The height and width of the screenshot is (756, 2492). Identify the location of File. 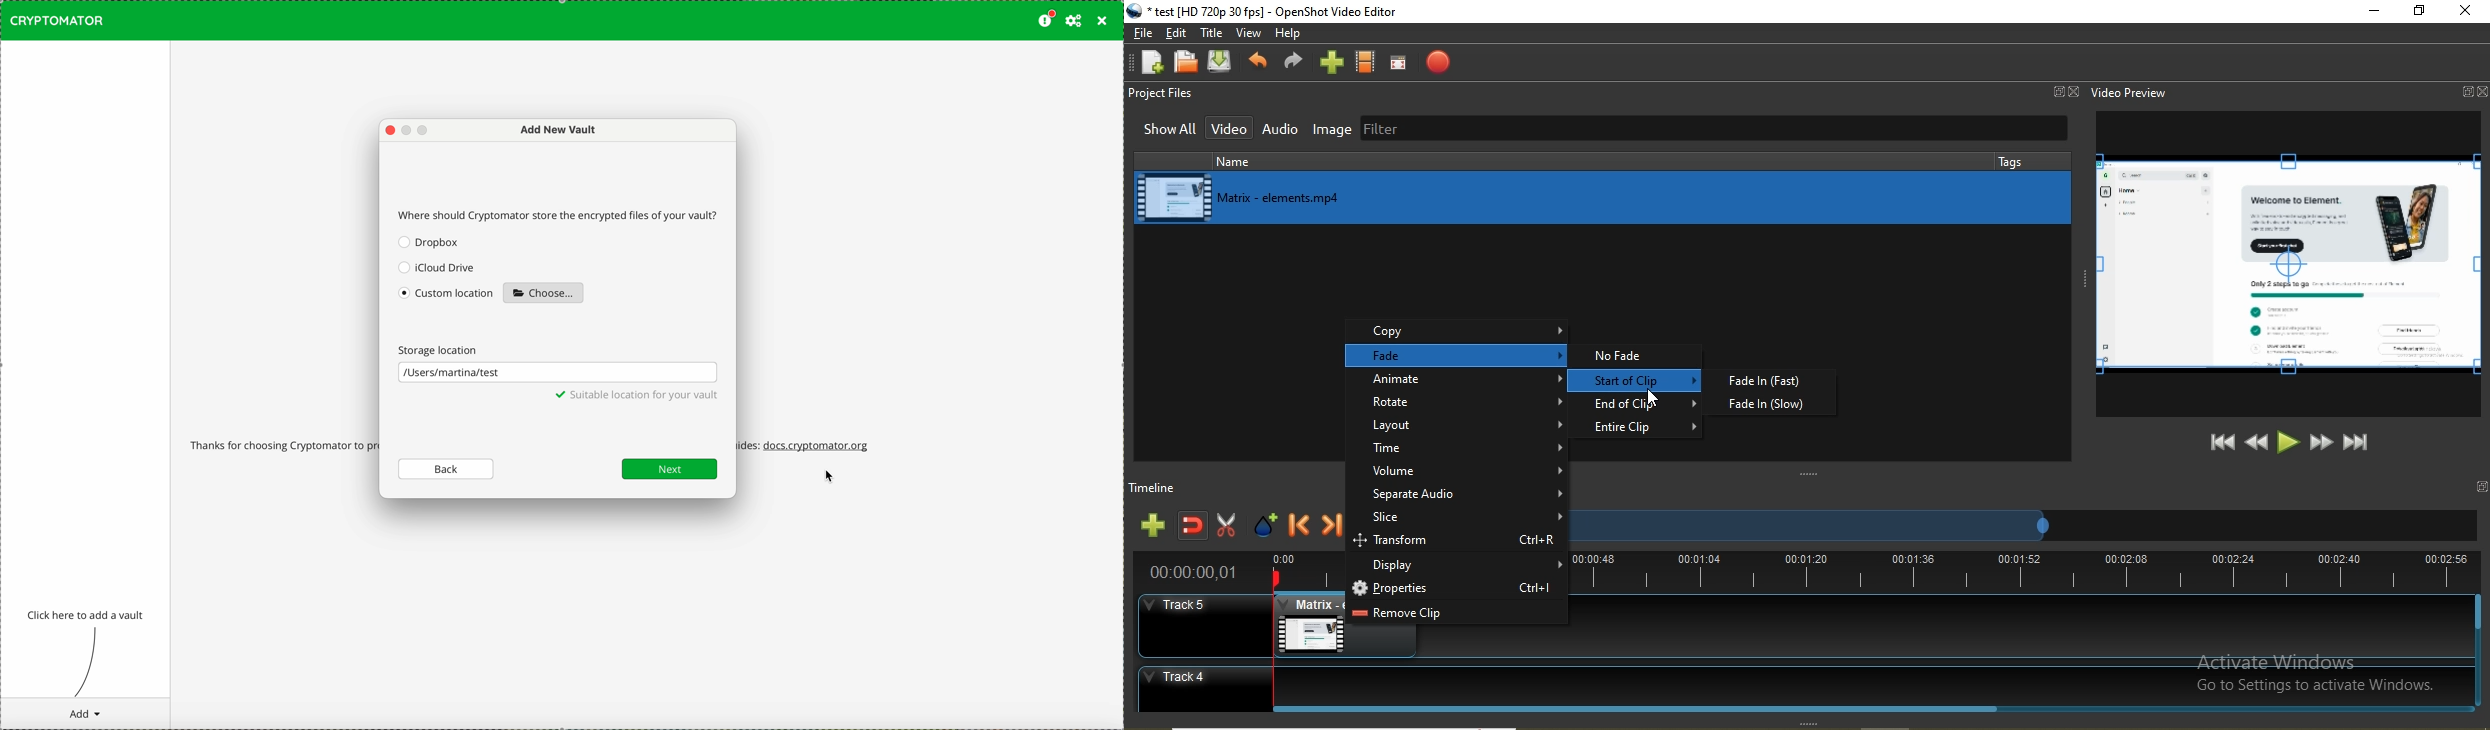
(1141, 34).